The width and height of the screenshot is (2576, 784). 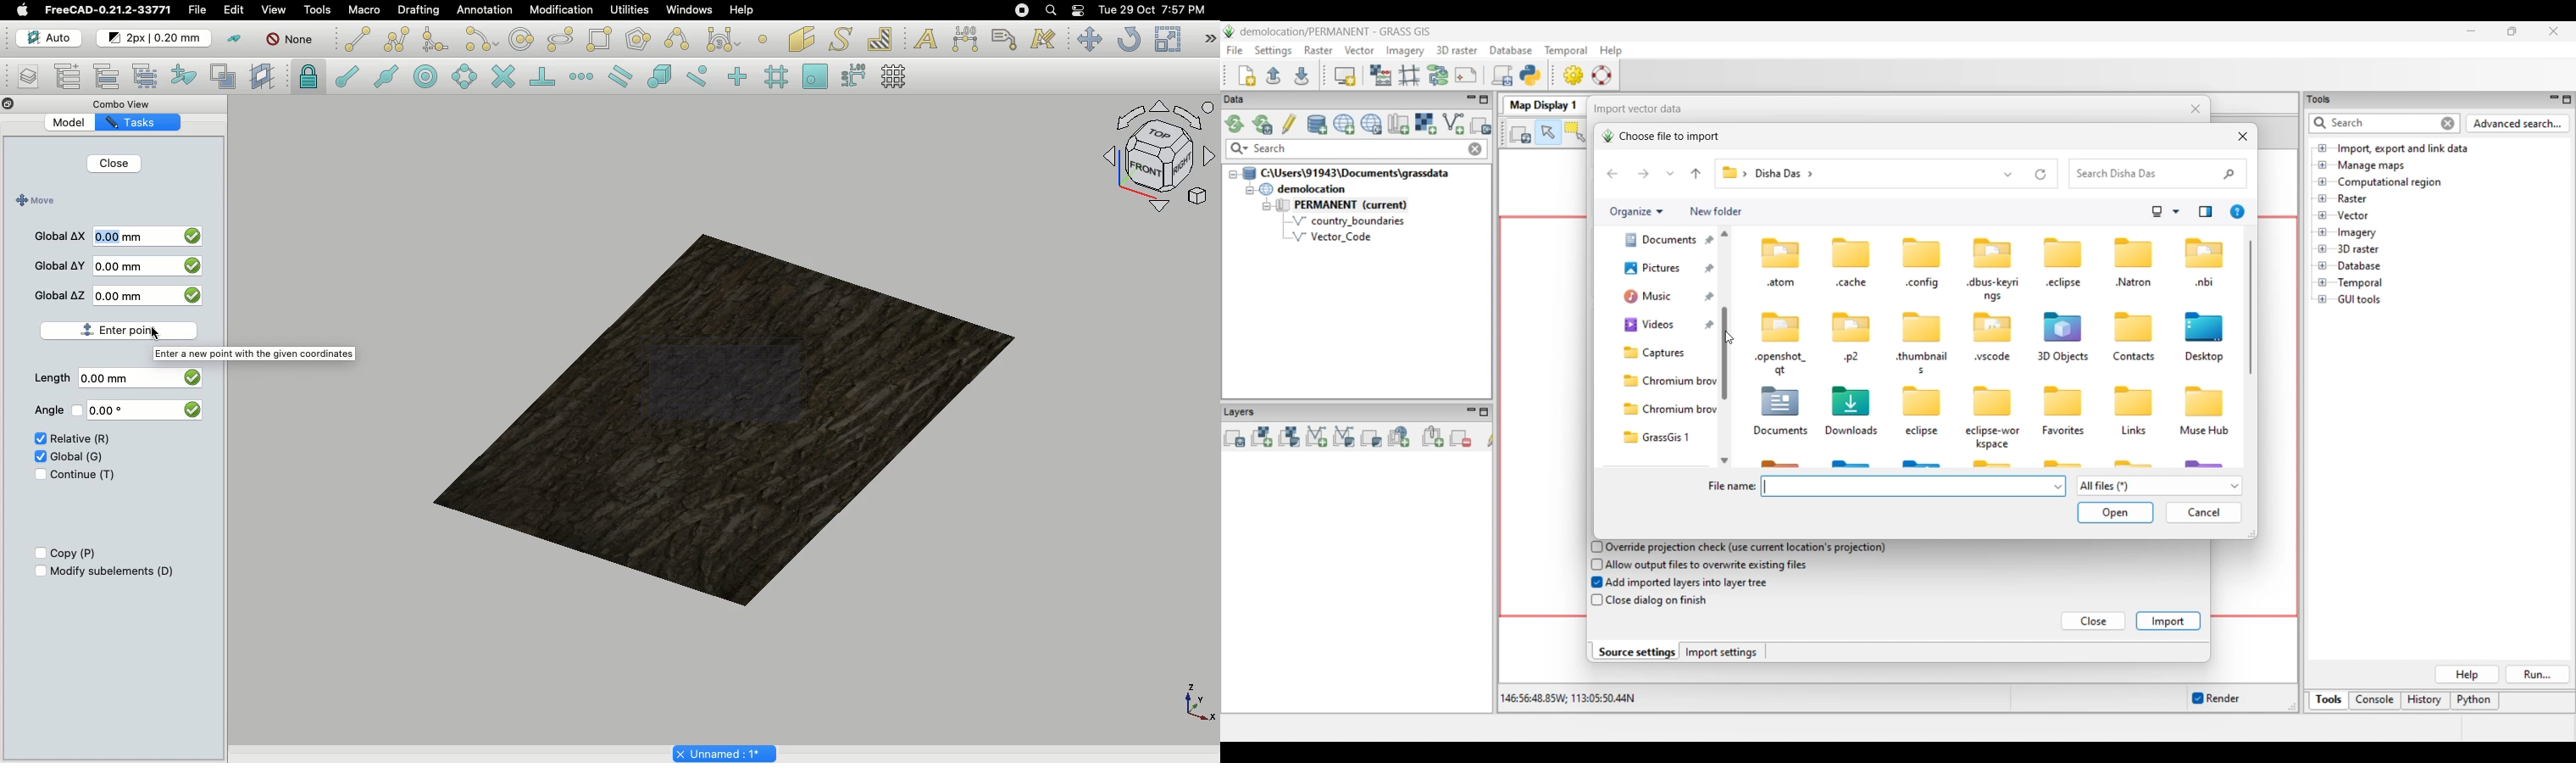 I want to click on Shape from text, so click(x=843, y=41).